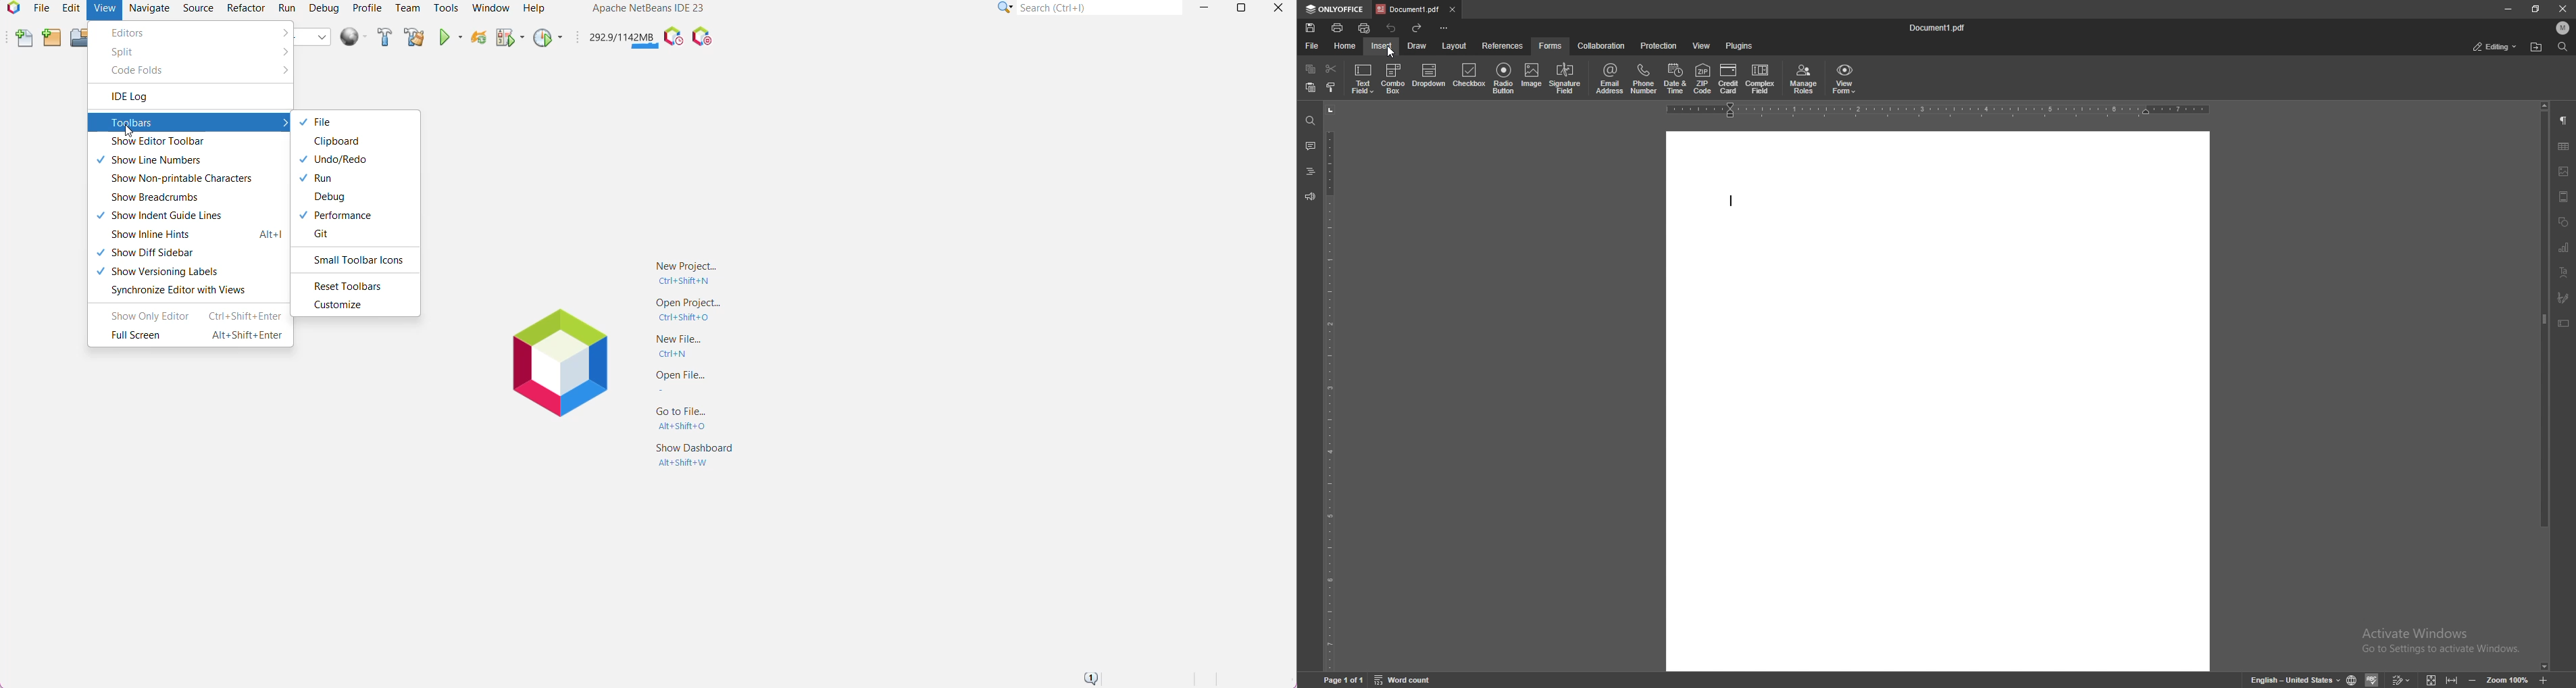 The width and height of the screenshot is (2576, 700). I want to click on More options, so click(281, 32).